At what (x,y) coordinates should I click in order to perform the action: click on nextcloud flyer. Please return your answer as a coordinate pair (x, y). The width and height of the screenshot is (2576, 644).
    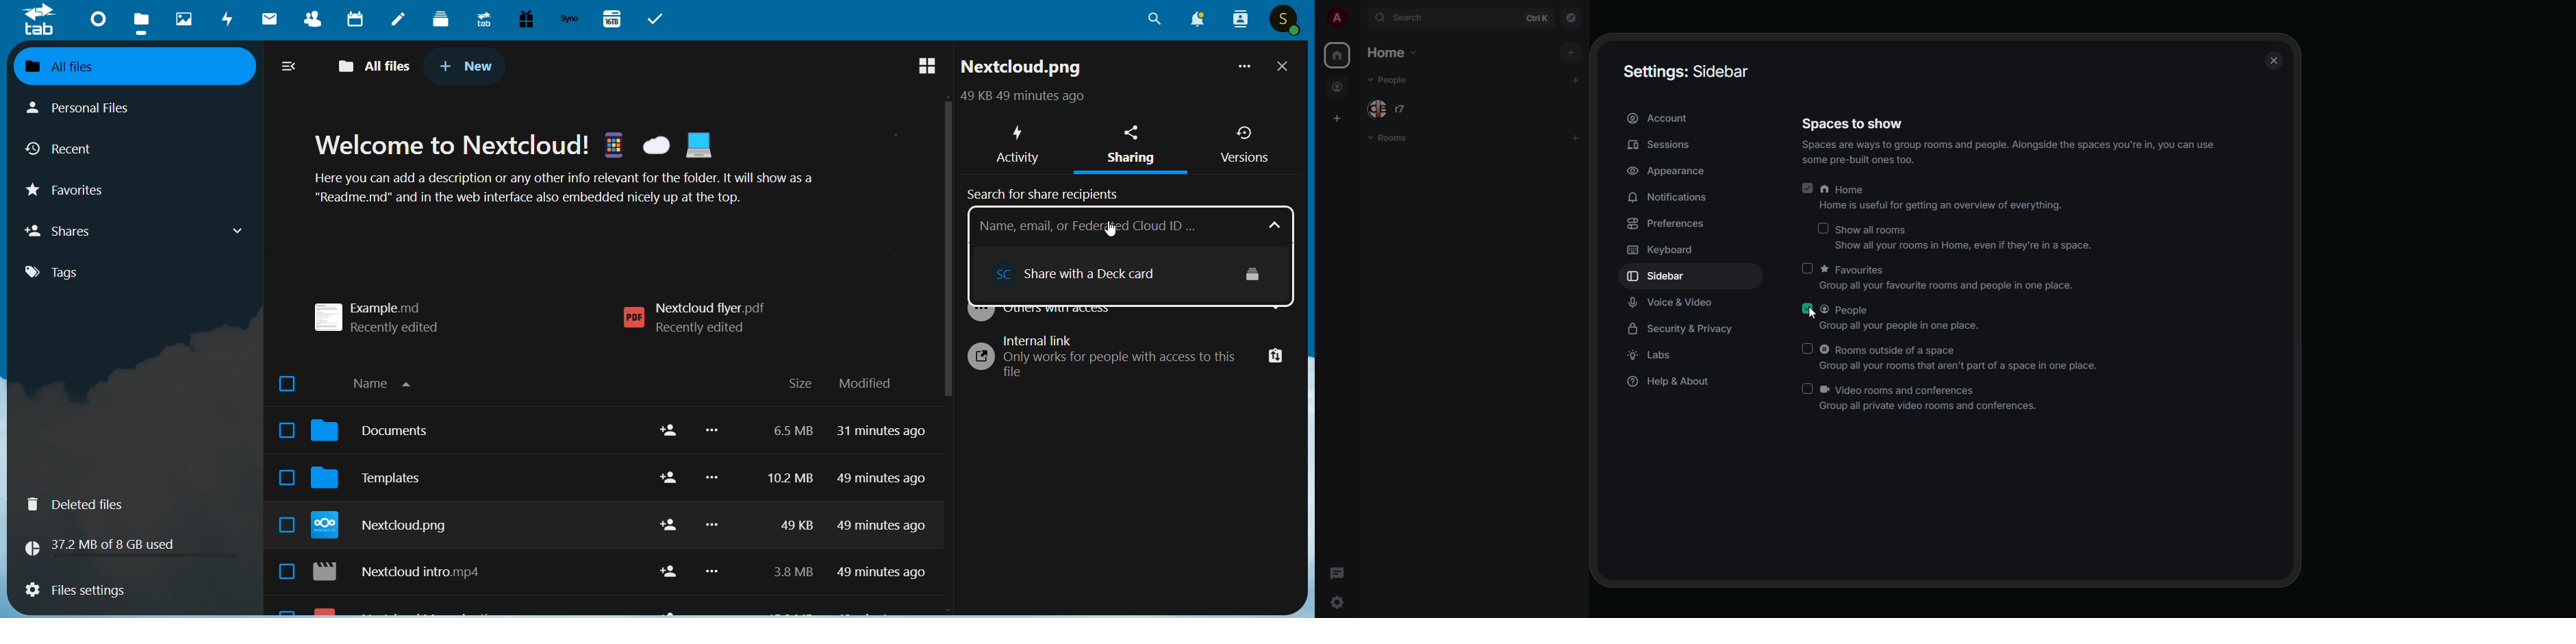
    Looking at the image, I should click on (702, 319).